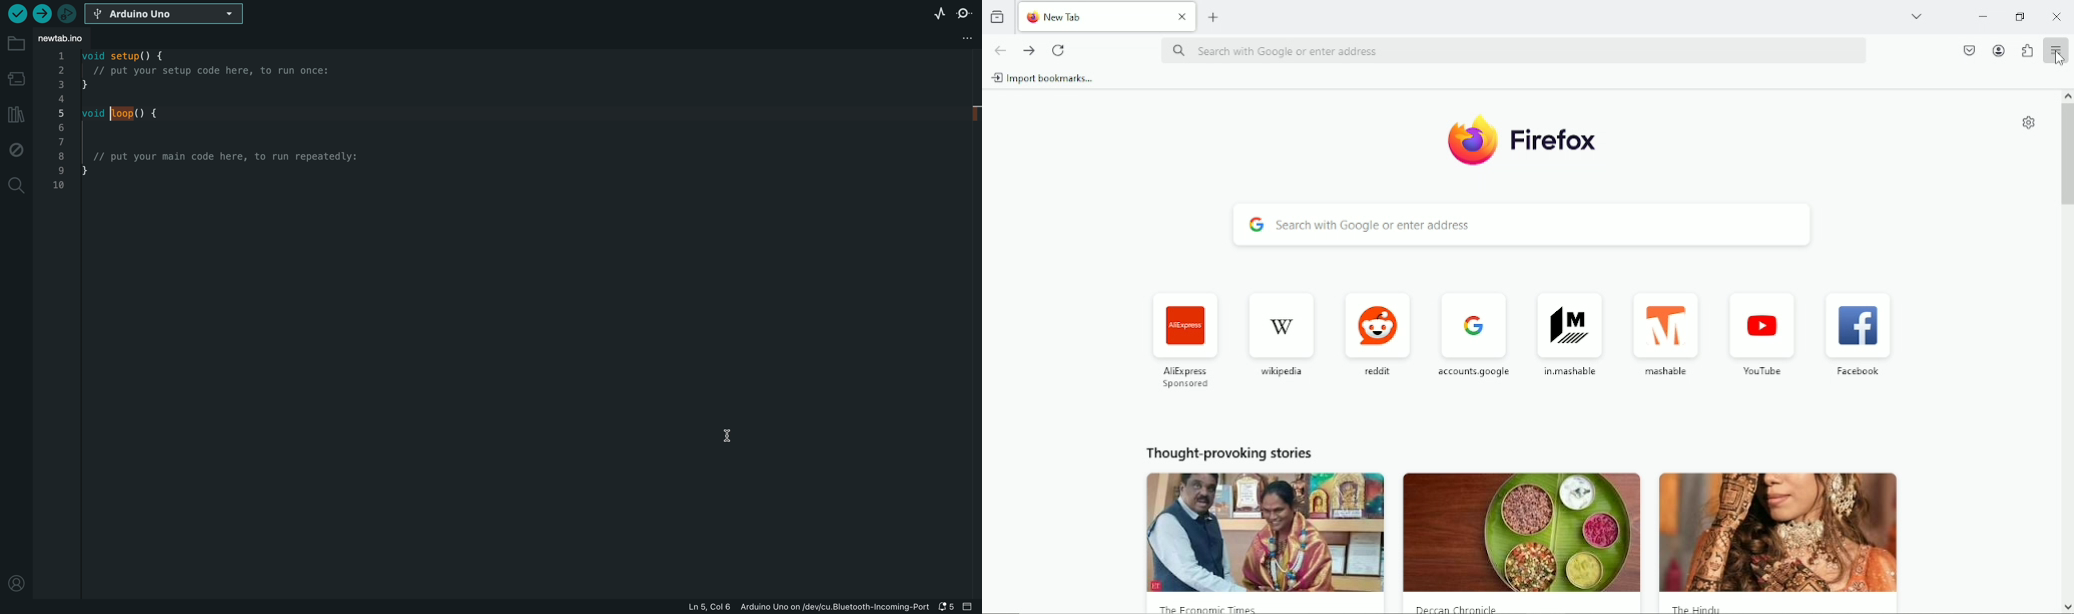 The width and height of the screenshot is (2100, 616). I want to click on extensions, so click(2027, 50).